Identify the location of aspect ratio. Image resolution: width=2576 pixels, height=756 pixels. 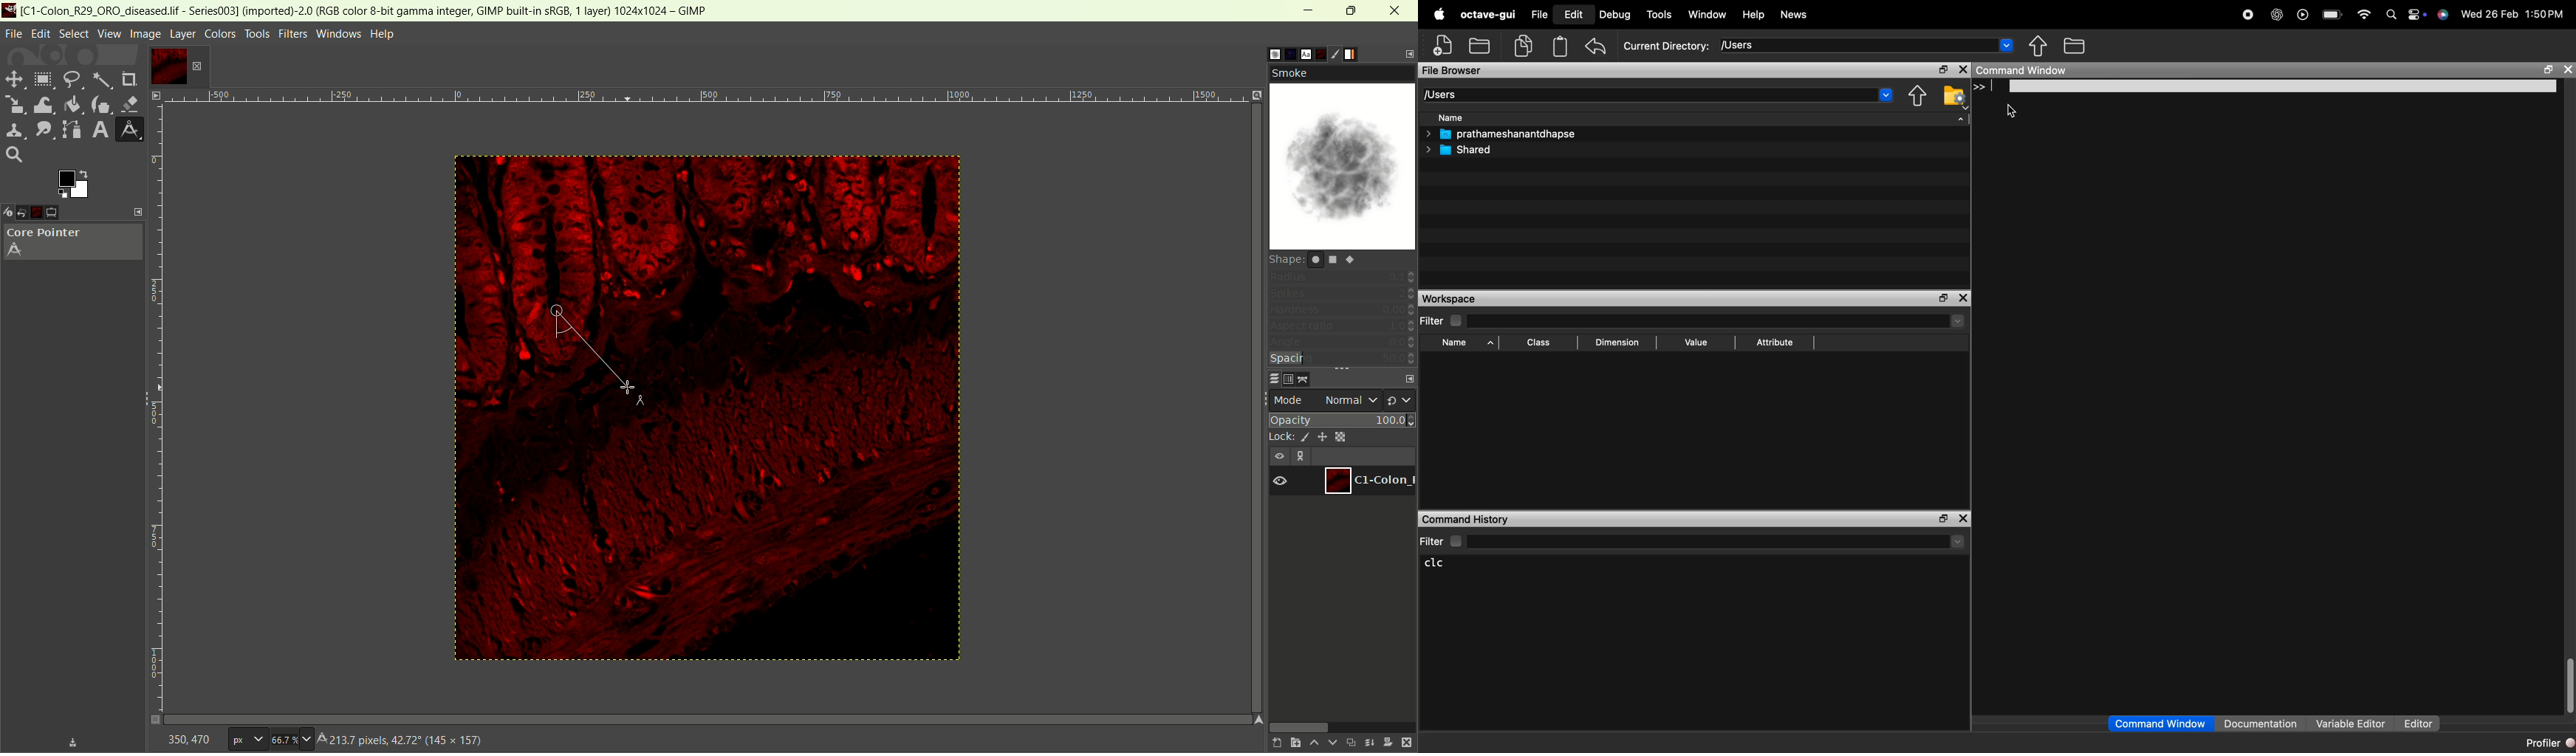
(1343, 326).